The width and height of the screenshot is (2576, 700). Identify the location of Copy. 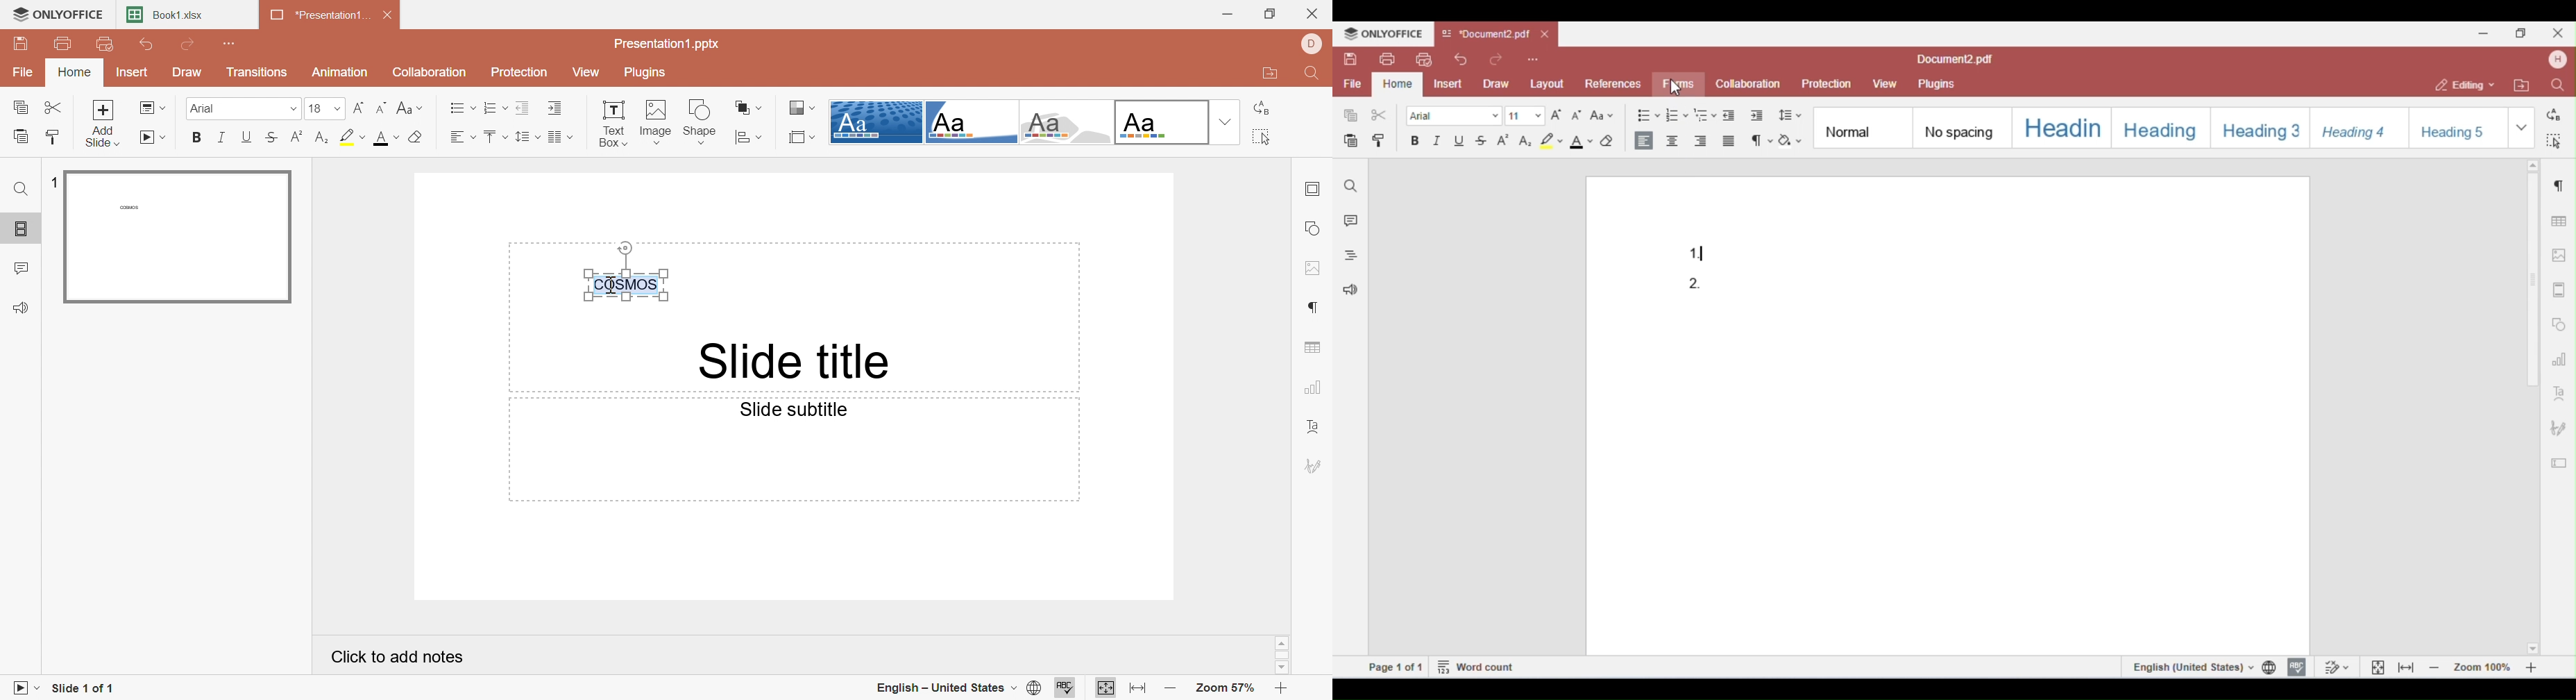
(16, 106).